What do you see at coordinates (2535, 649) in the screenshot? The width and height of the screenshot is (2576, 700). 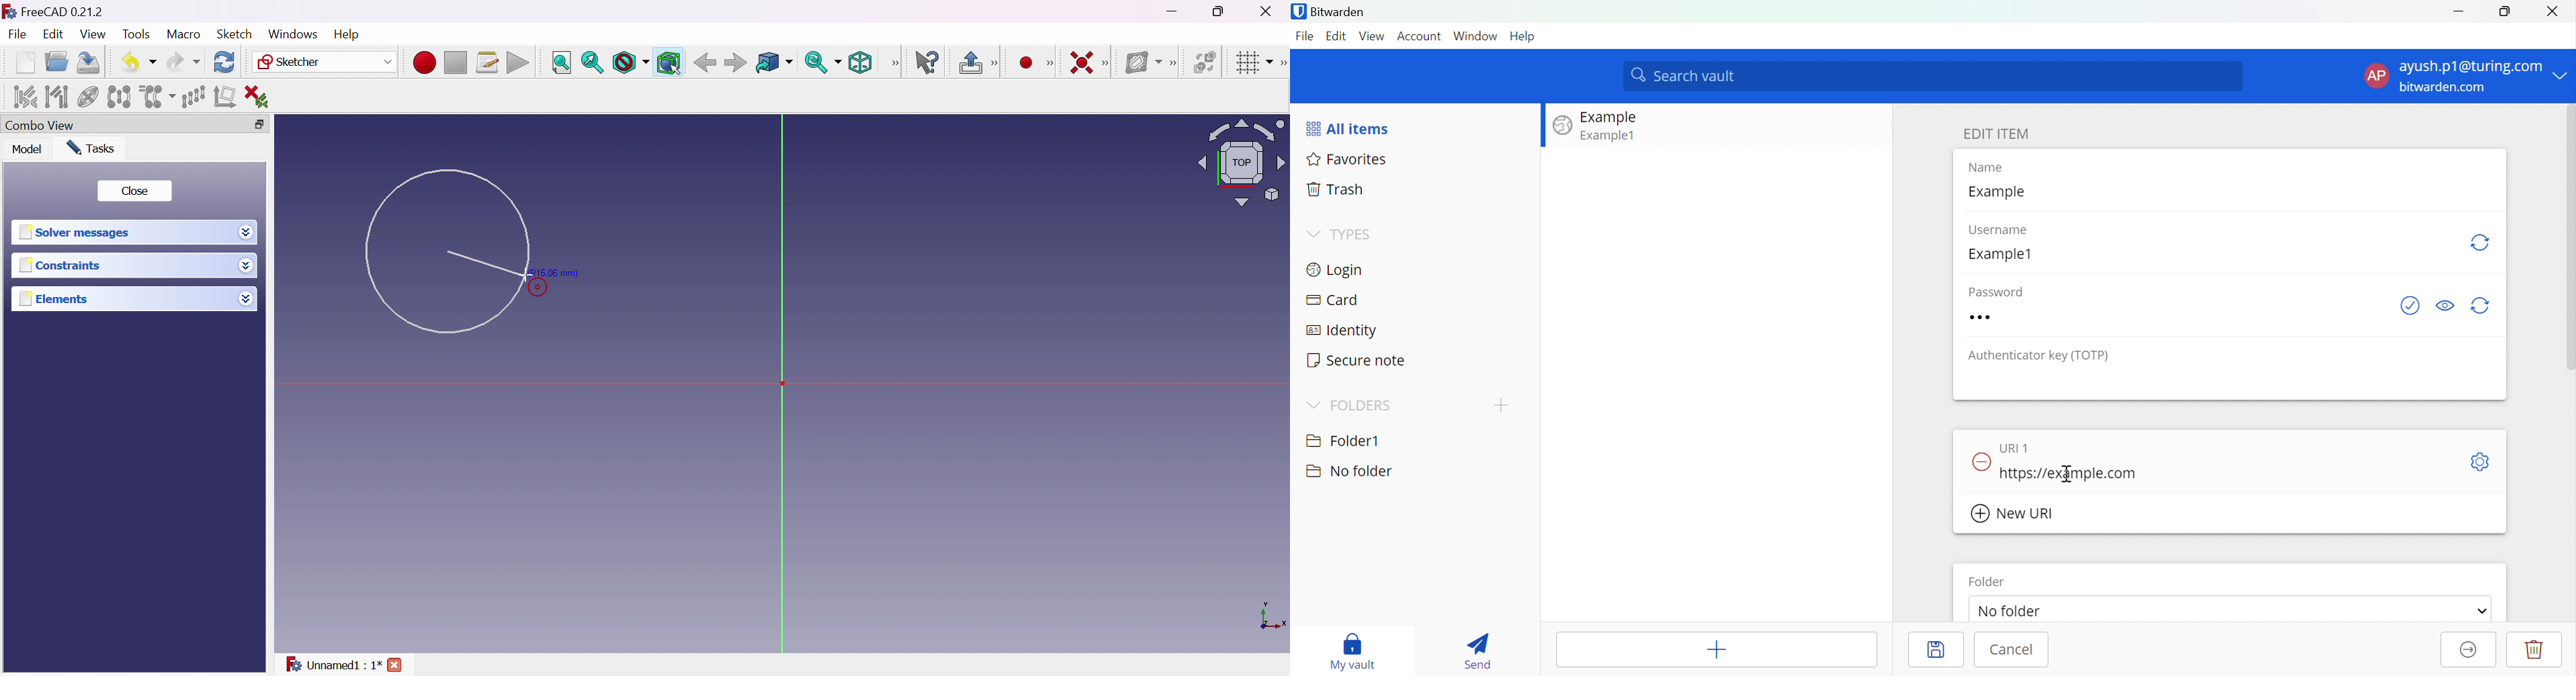 I see `Delete` at bounding box center [2535, 649].